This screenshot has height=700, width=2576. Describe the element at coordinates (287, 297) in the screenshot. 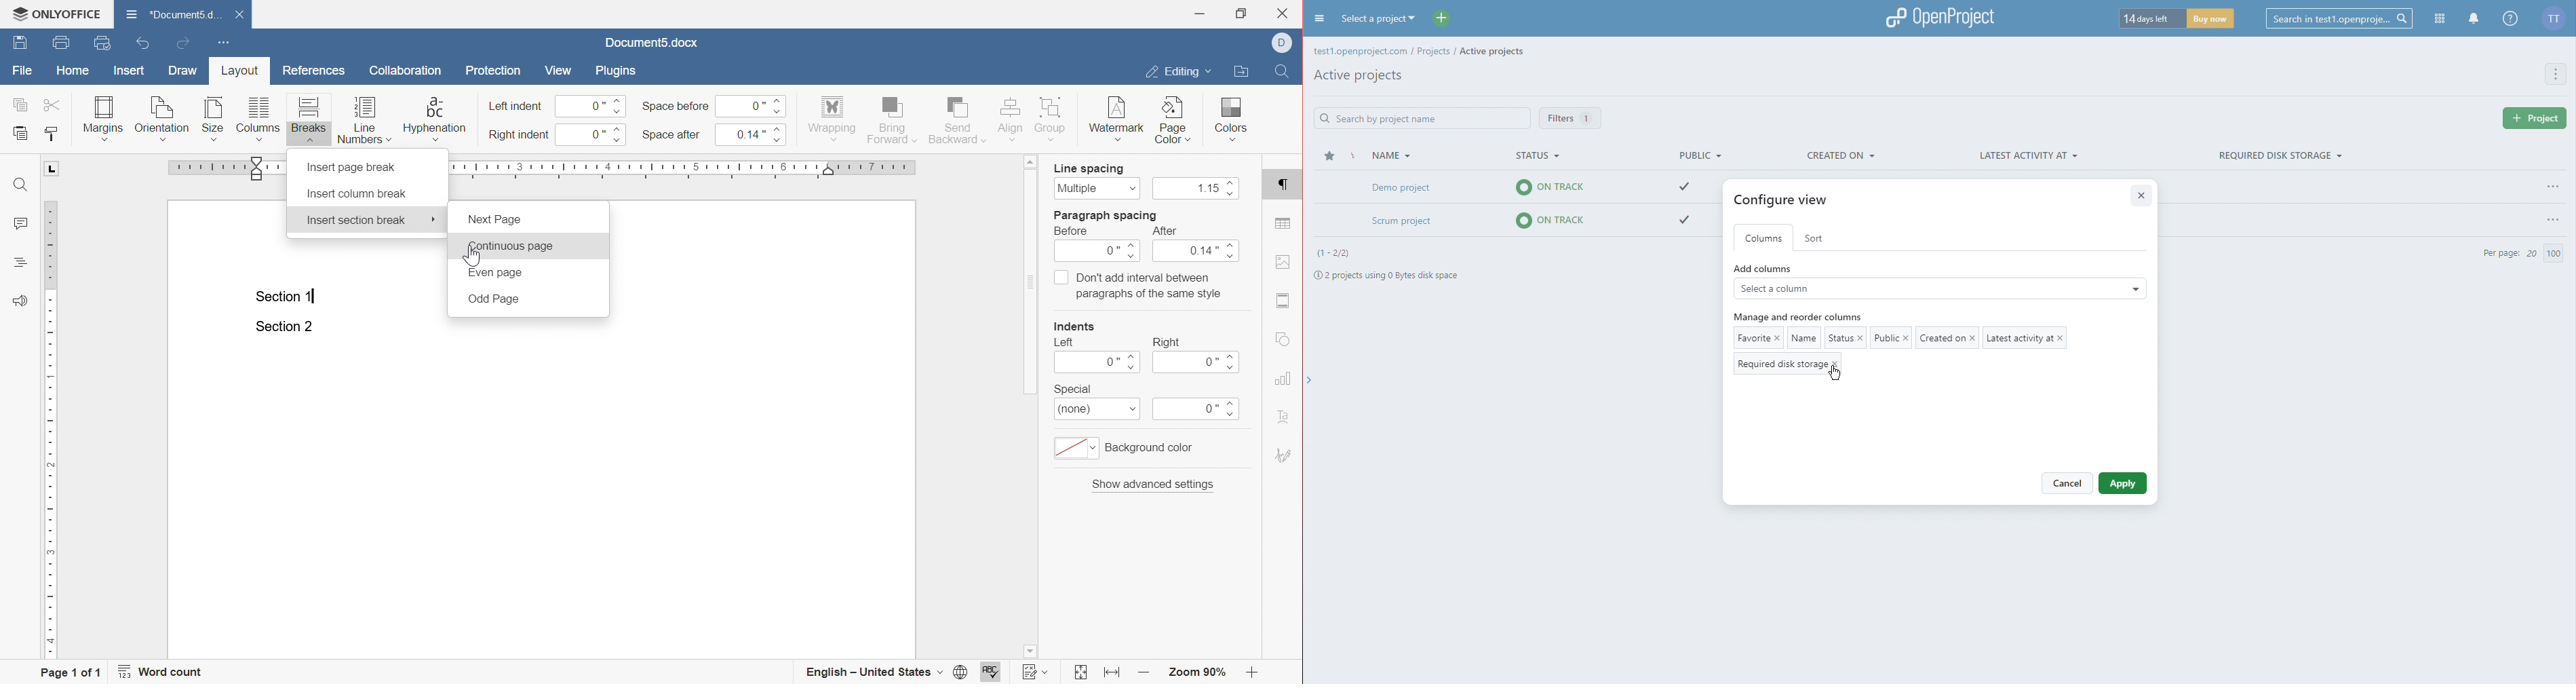

I see `section 1` at that location.